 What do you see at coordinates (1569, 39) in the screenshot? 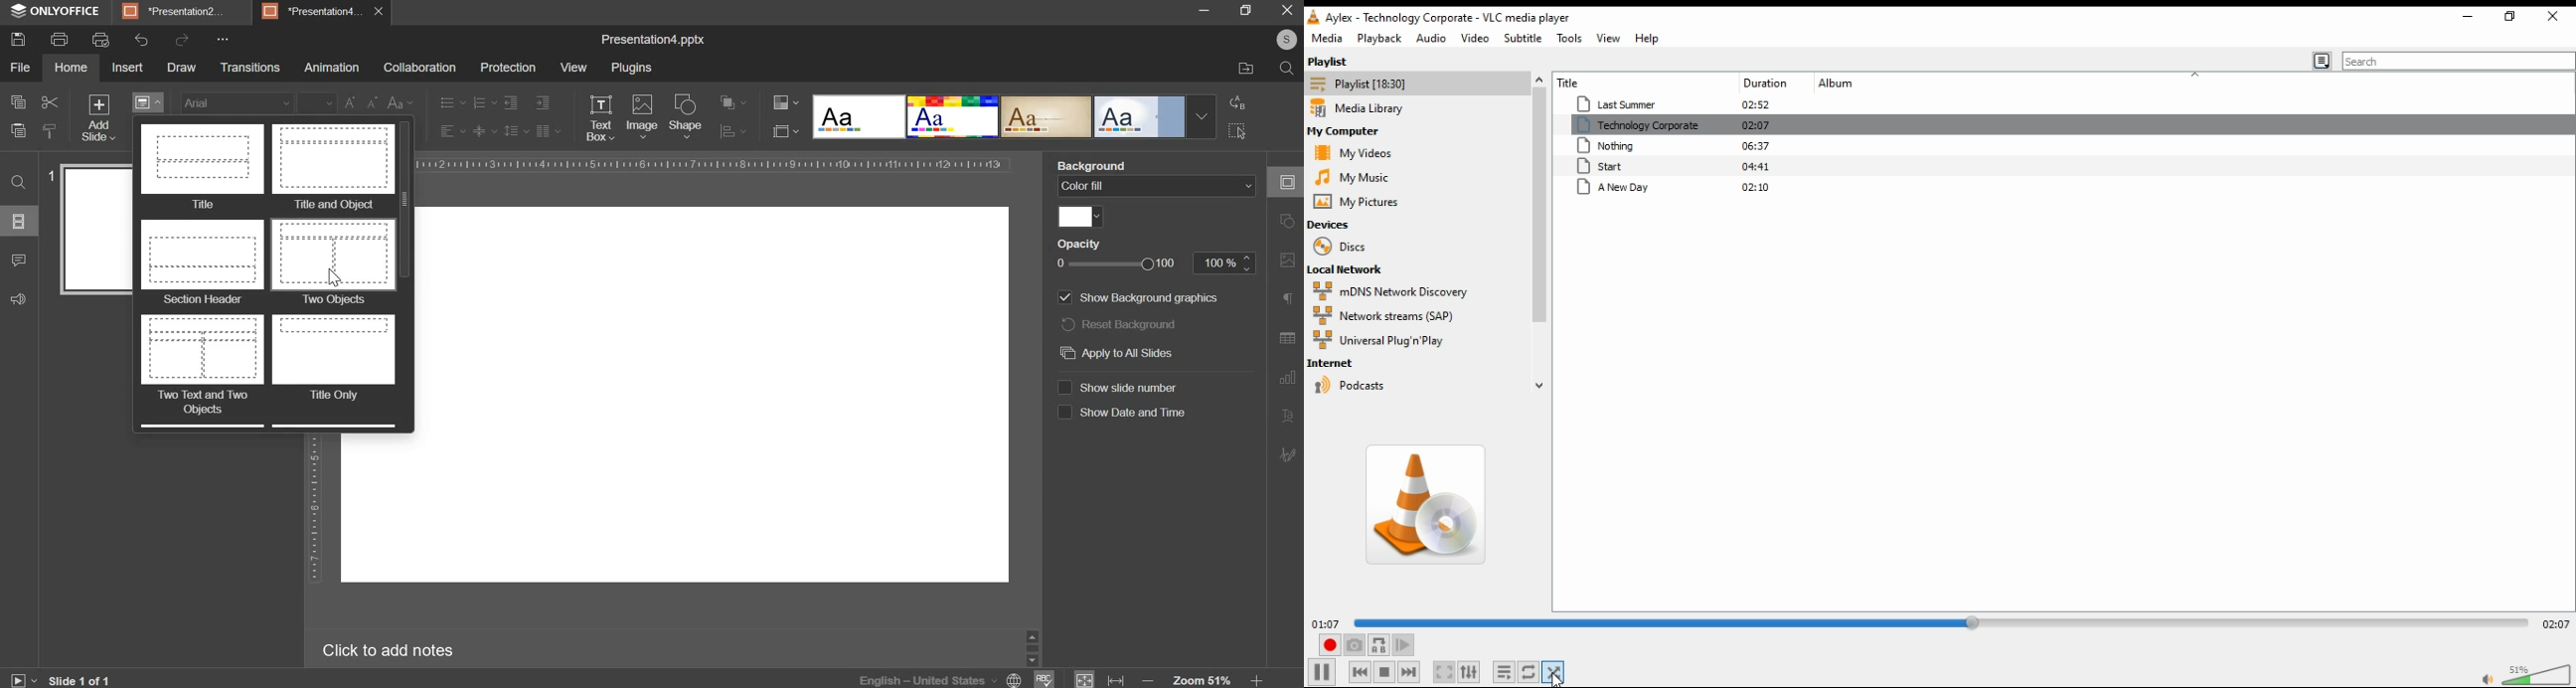
I see `tools` at bounding box center [1569, 39].